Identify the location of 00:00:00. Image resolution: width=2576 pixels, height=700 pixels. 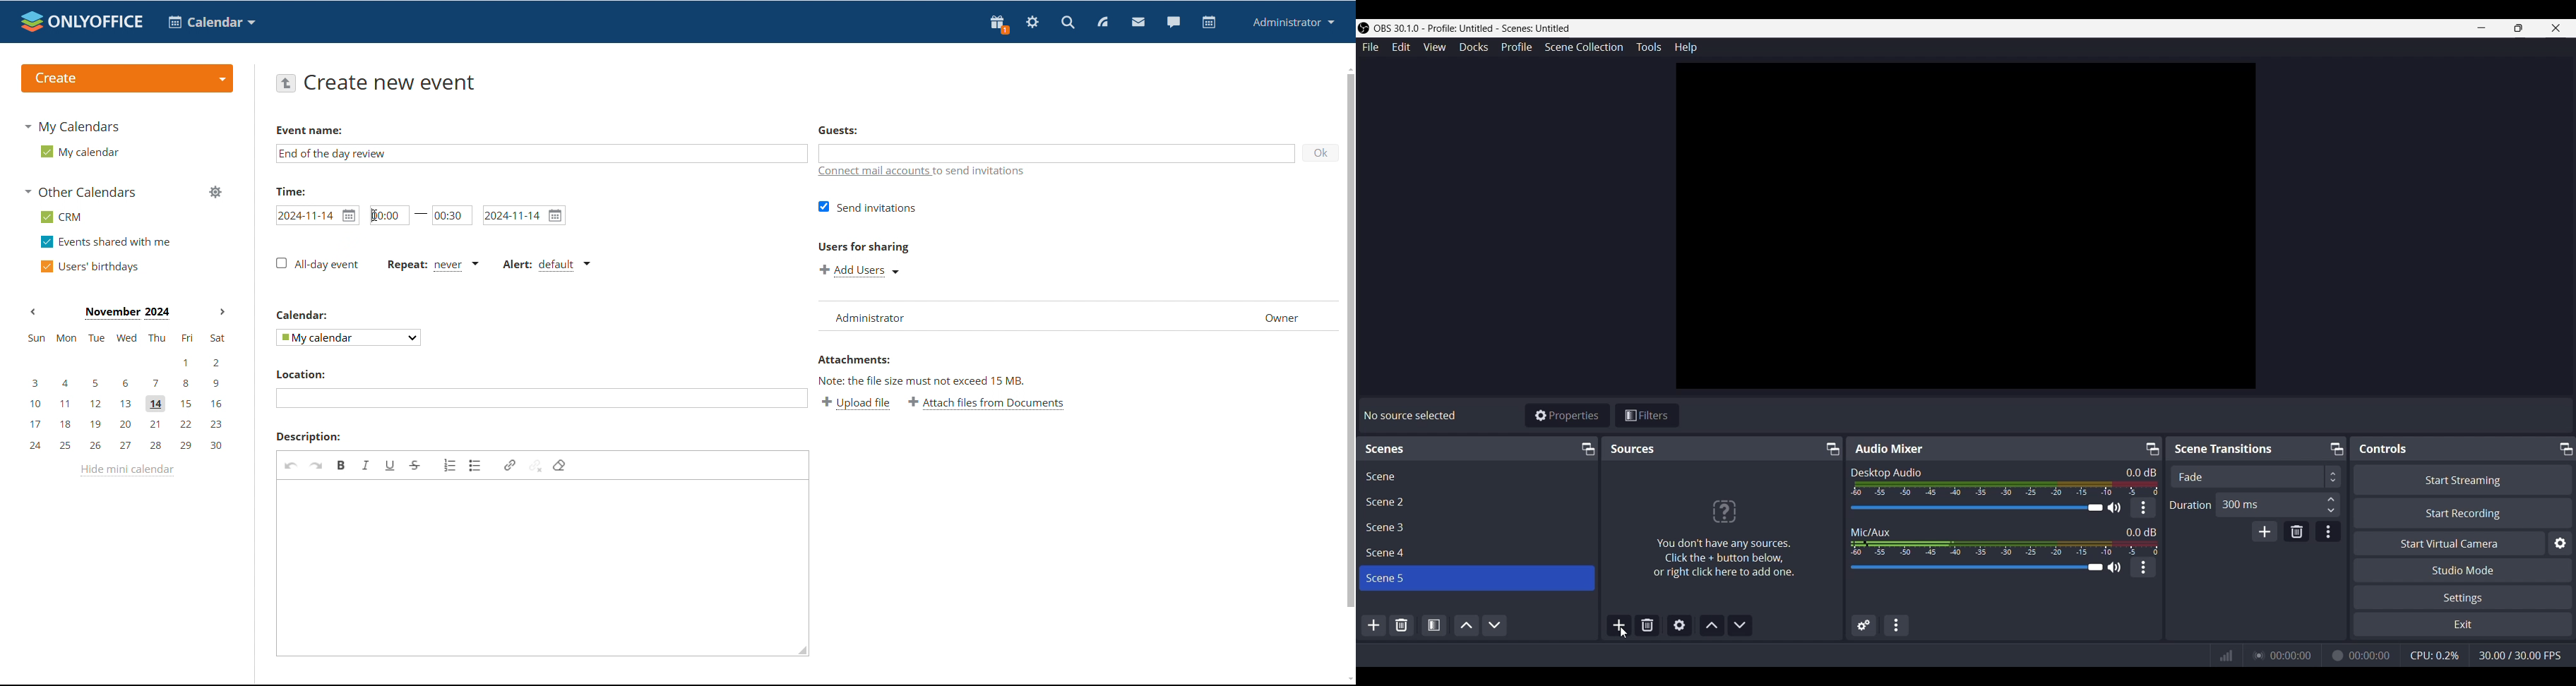
(2292, 655).